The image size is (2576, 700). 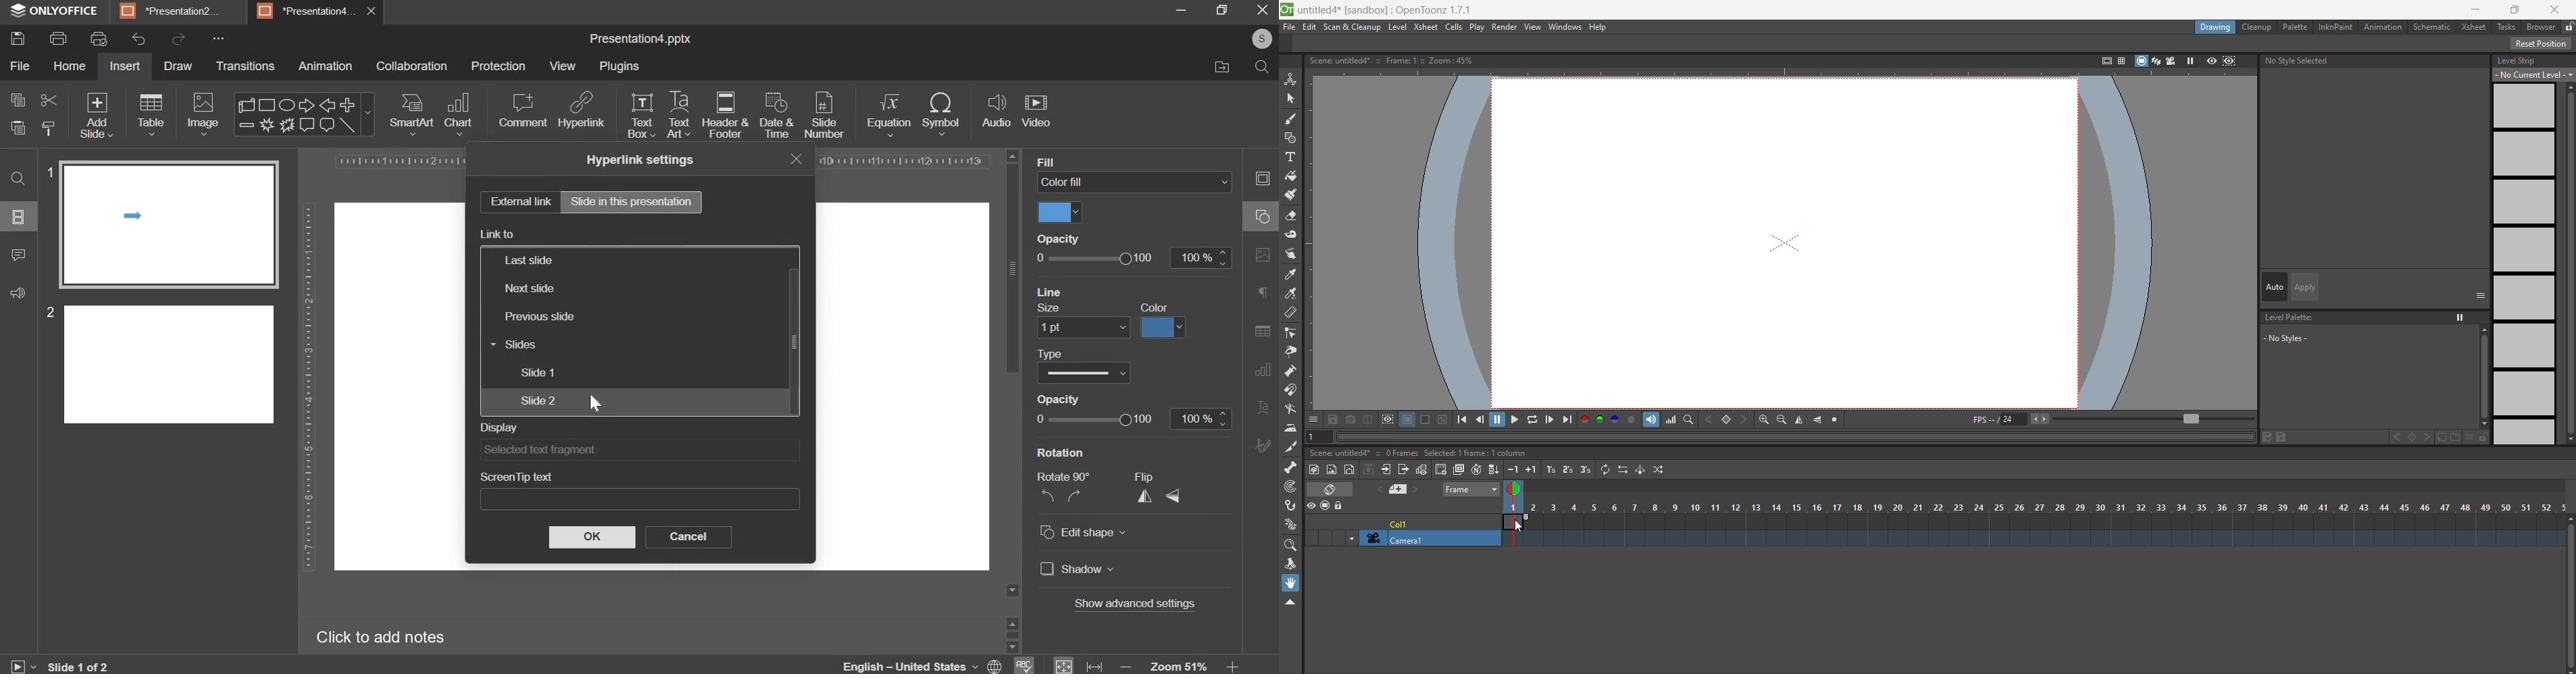 What do you see at coordinates (1395, 60) in the screenshot?
I see `text` at bounding box center [1395, 60].